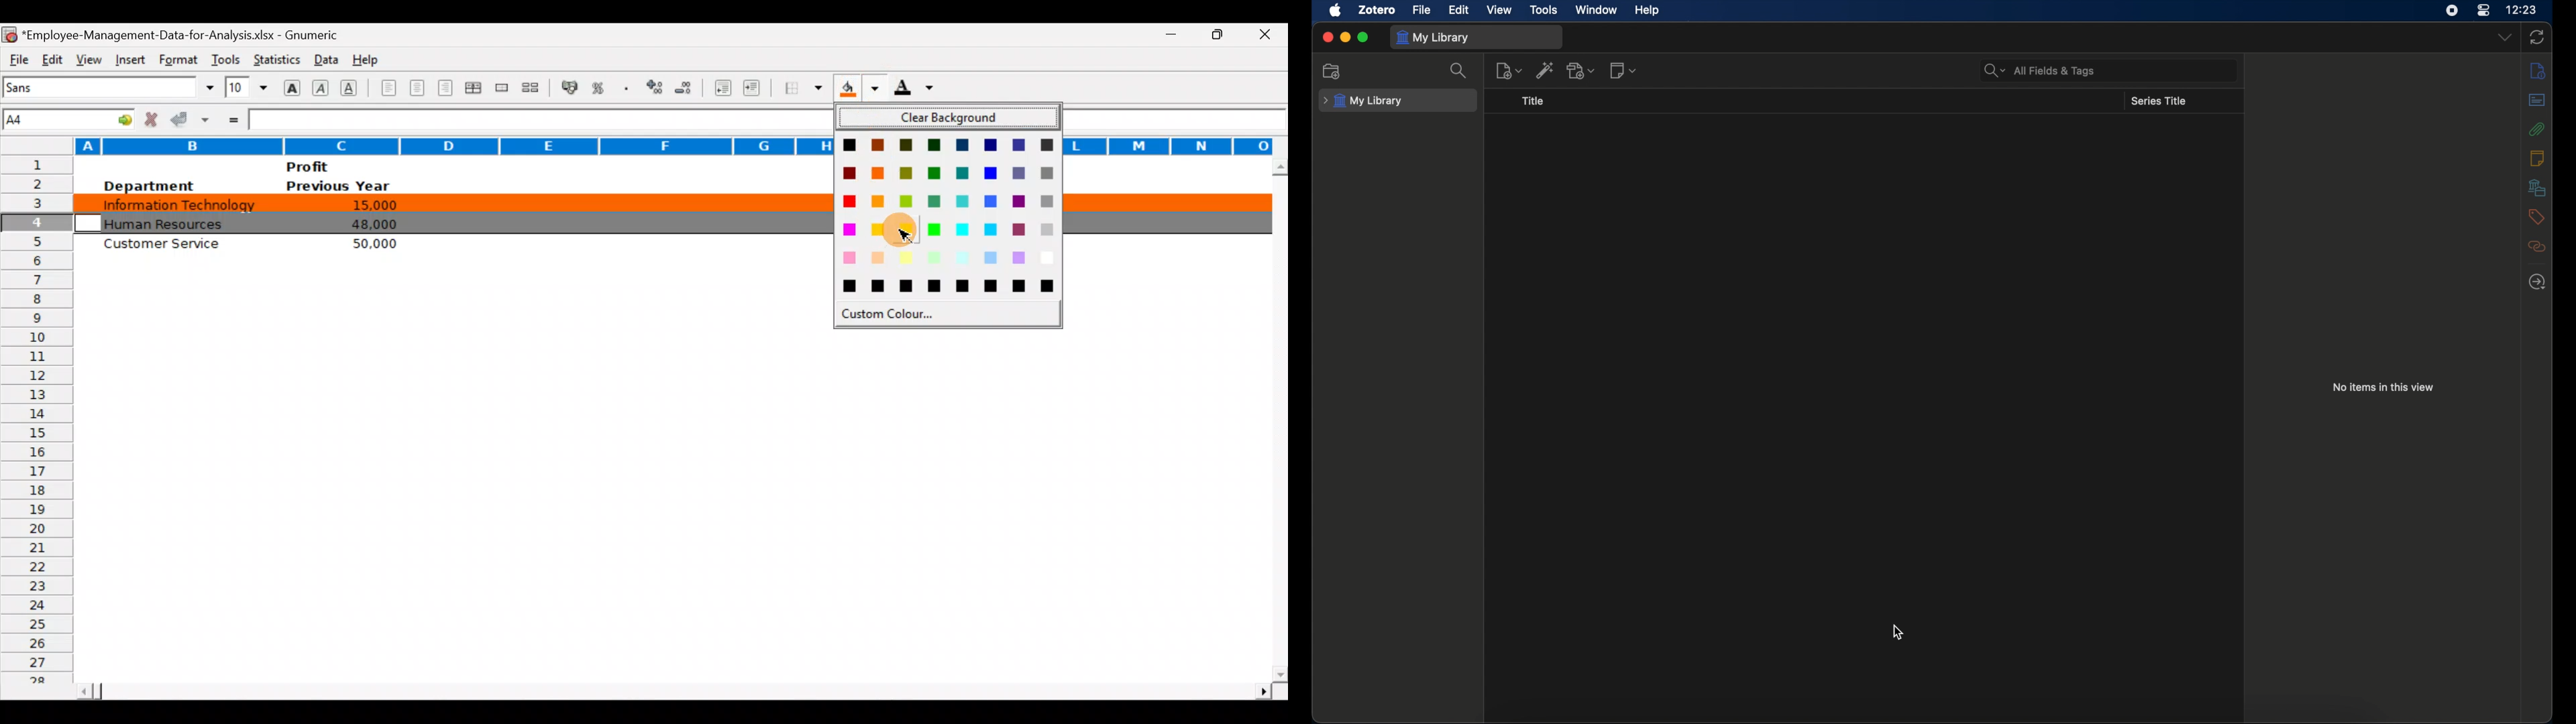  What do you see at coordinates (570, 86) in the screenshot?
I see `Format selection as accounting` at bounding box center [570, 86].